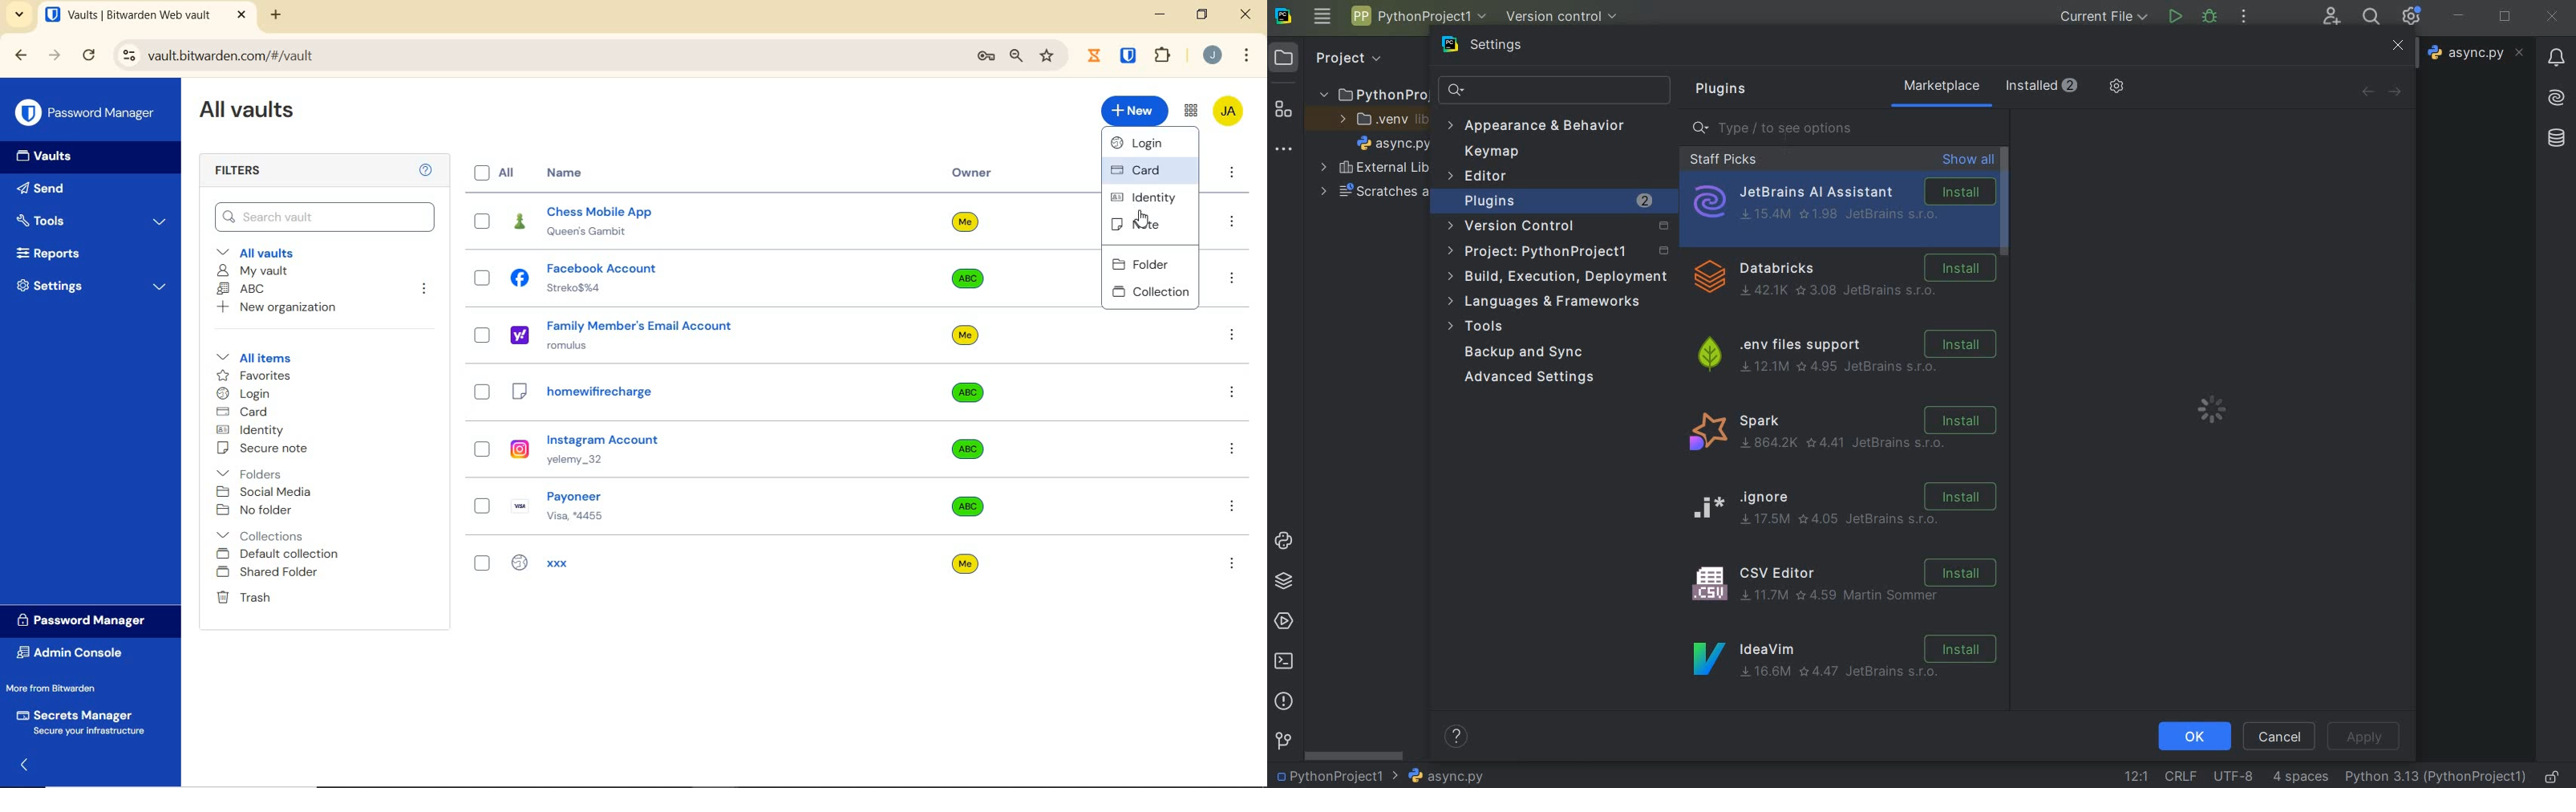  I want to click on project, so click(1556, 253).